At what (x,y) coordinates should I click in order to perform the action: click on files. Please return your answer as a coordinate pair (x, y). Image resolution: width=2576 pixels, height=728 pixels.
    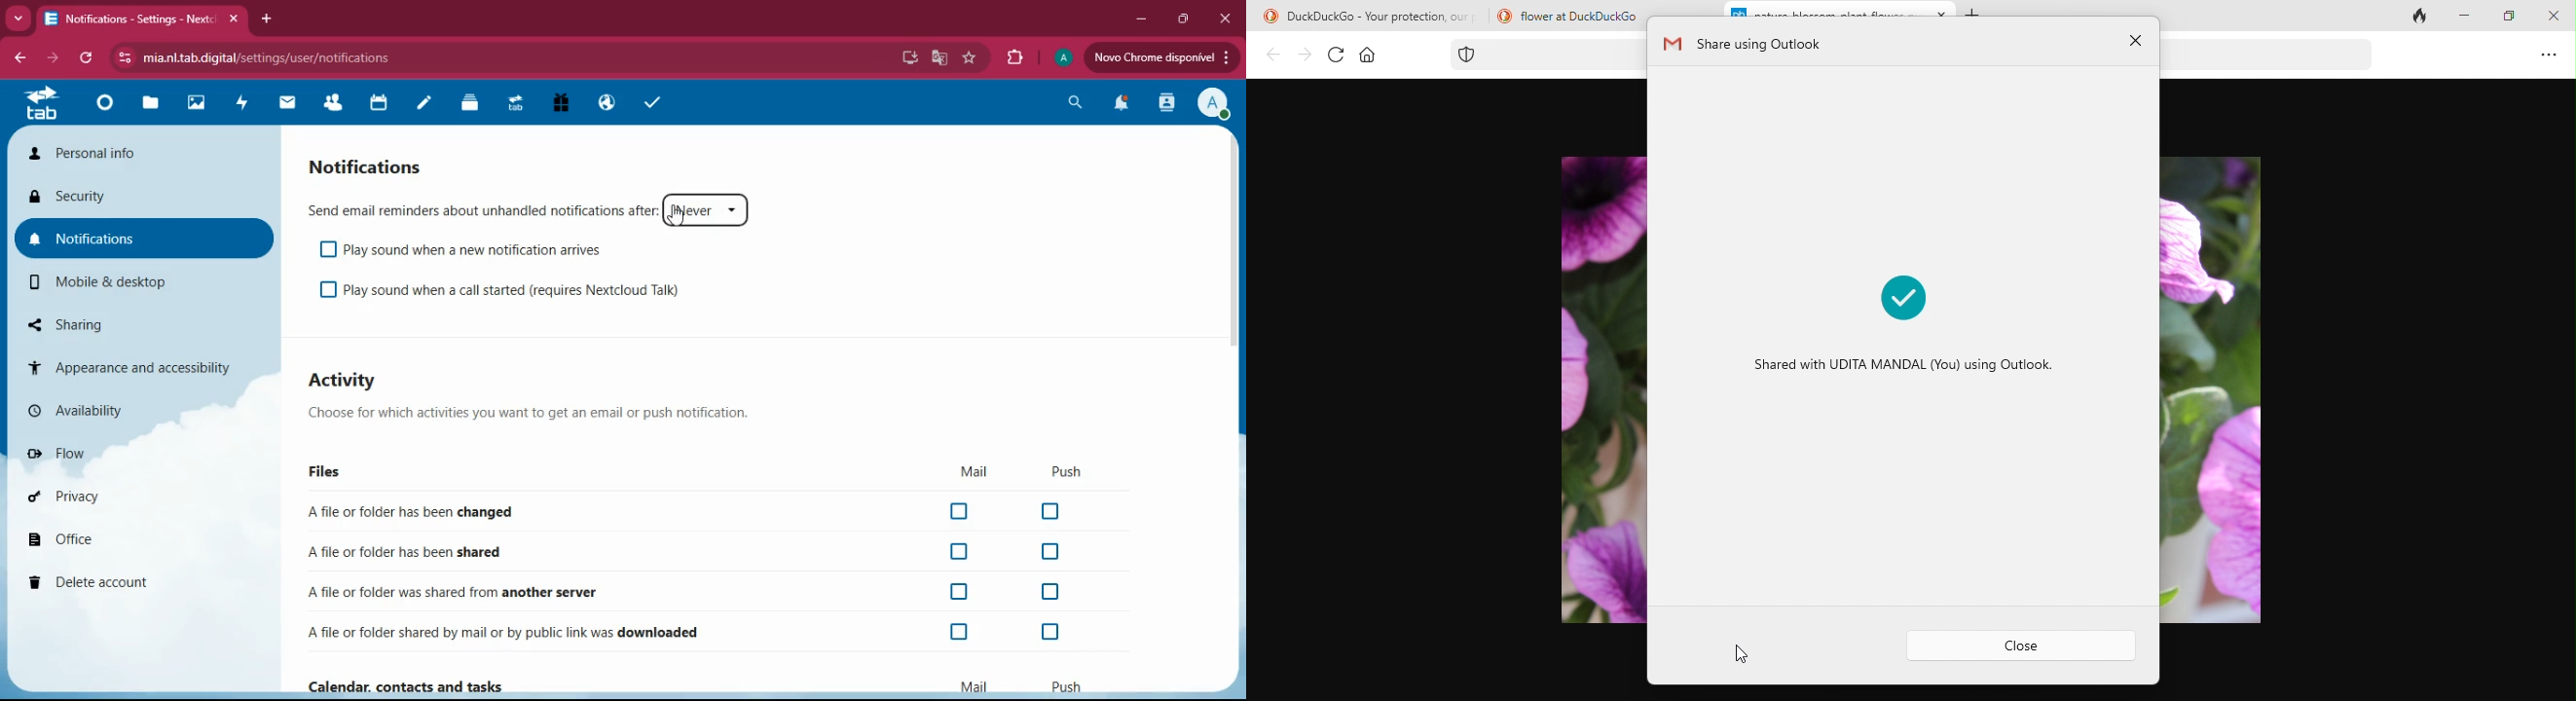
    Looking at the image, I should click on (471, 105).